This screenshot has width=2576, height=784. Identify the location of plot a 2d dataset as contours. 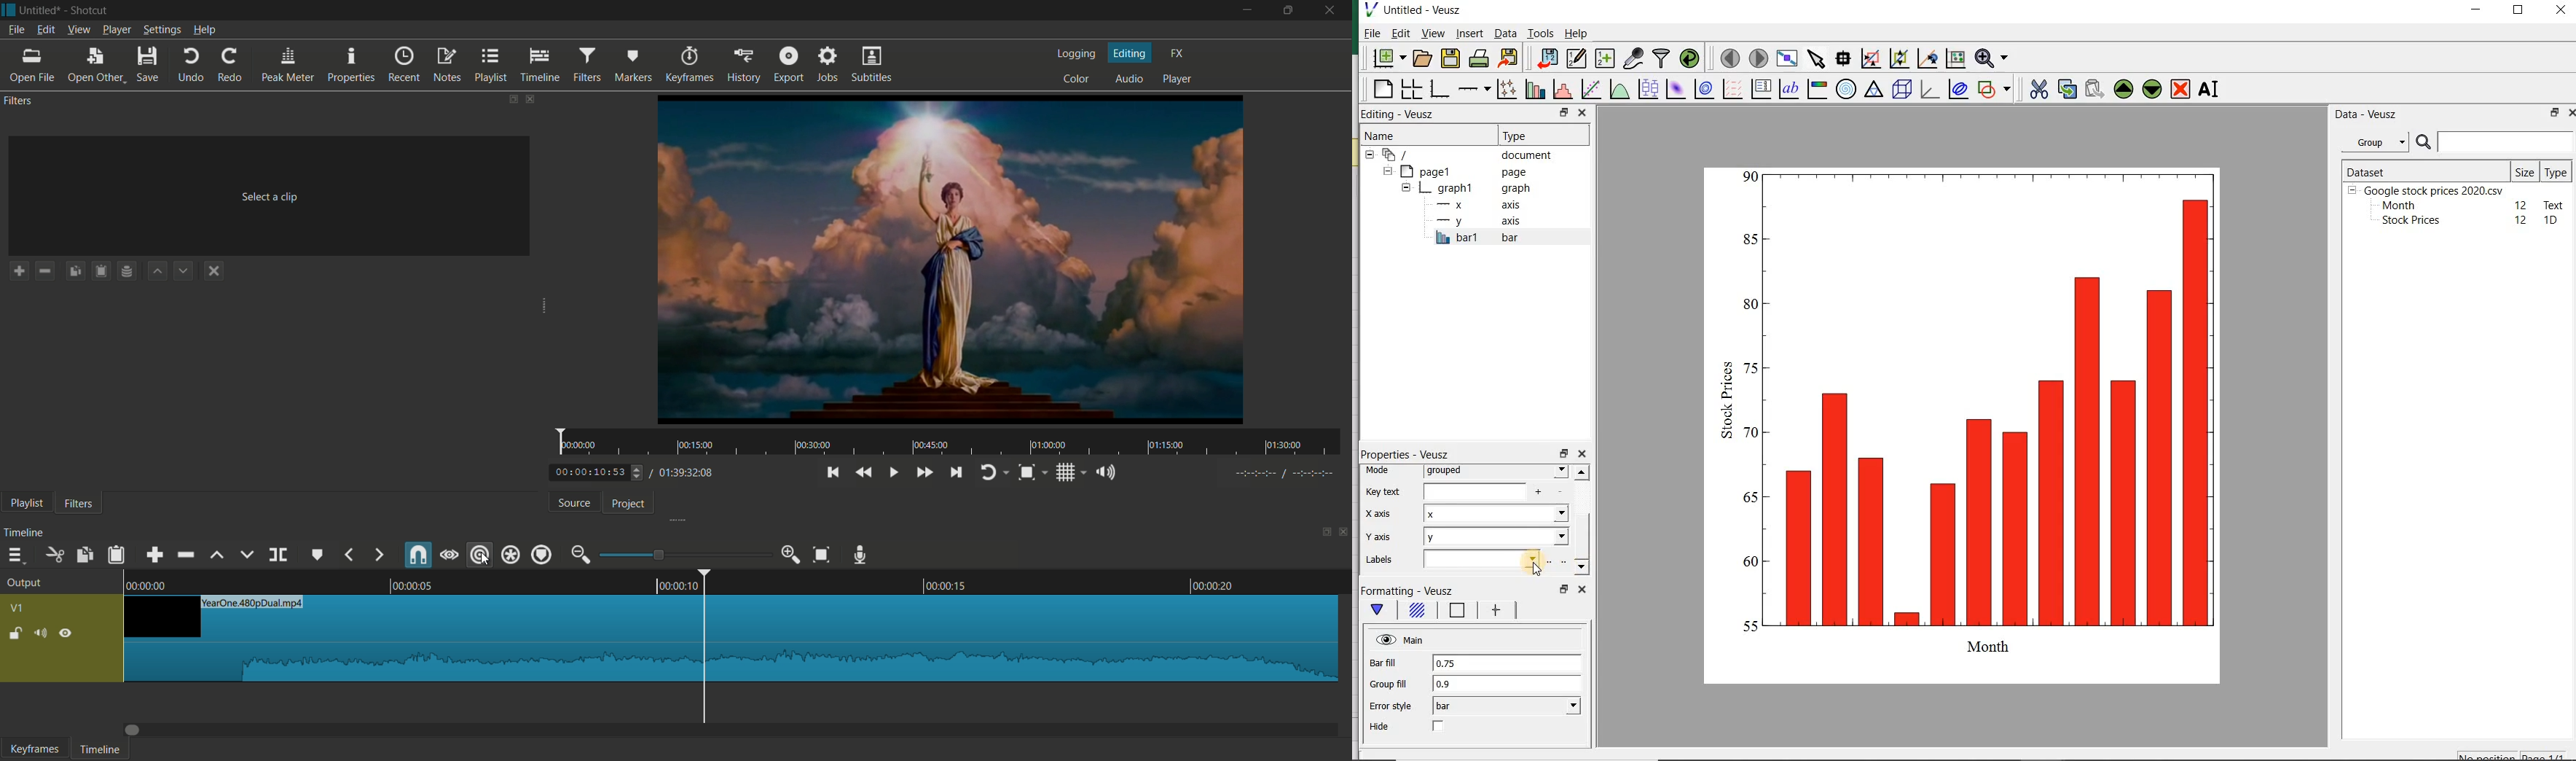
(1702, 90).